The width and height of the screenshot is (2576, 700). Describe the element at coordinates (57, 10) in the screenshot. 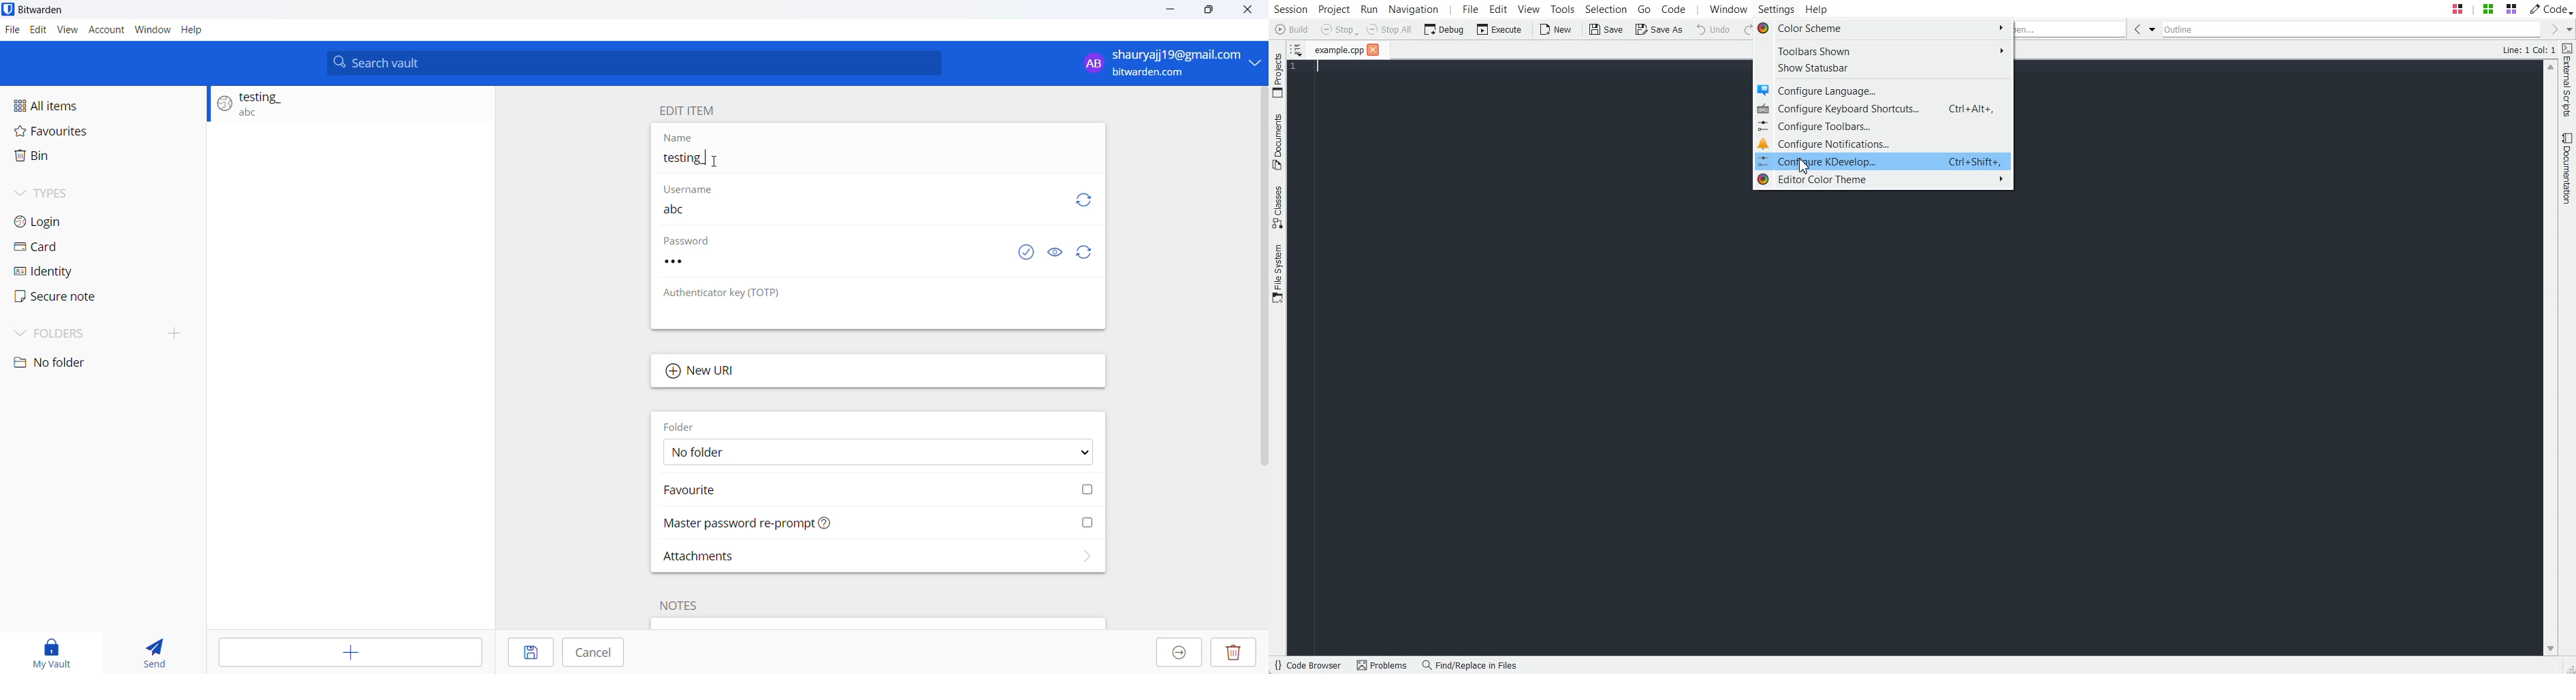

I see `Application name ` at that location.